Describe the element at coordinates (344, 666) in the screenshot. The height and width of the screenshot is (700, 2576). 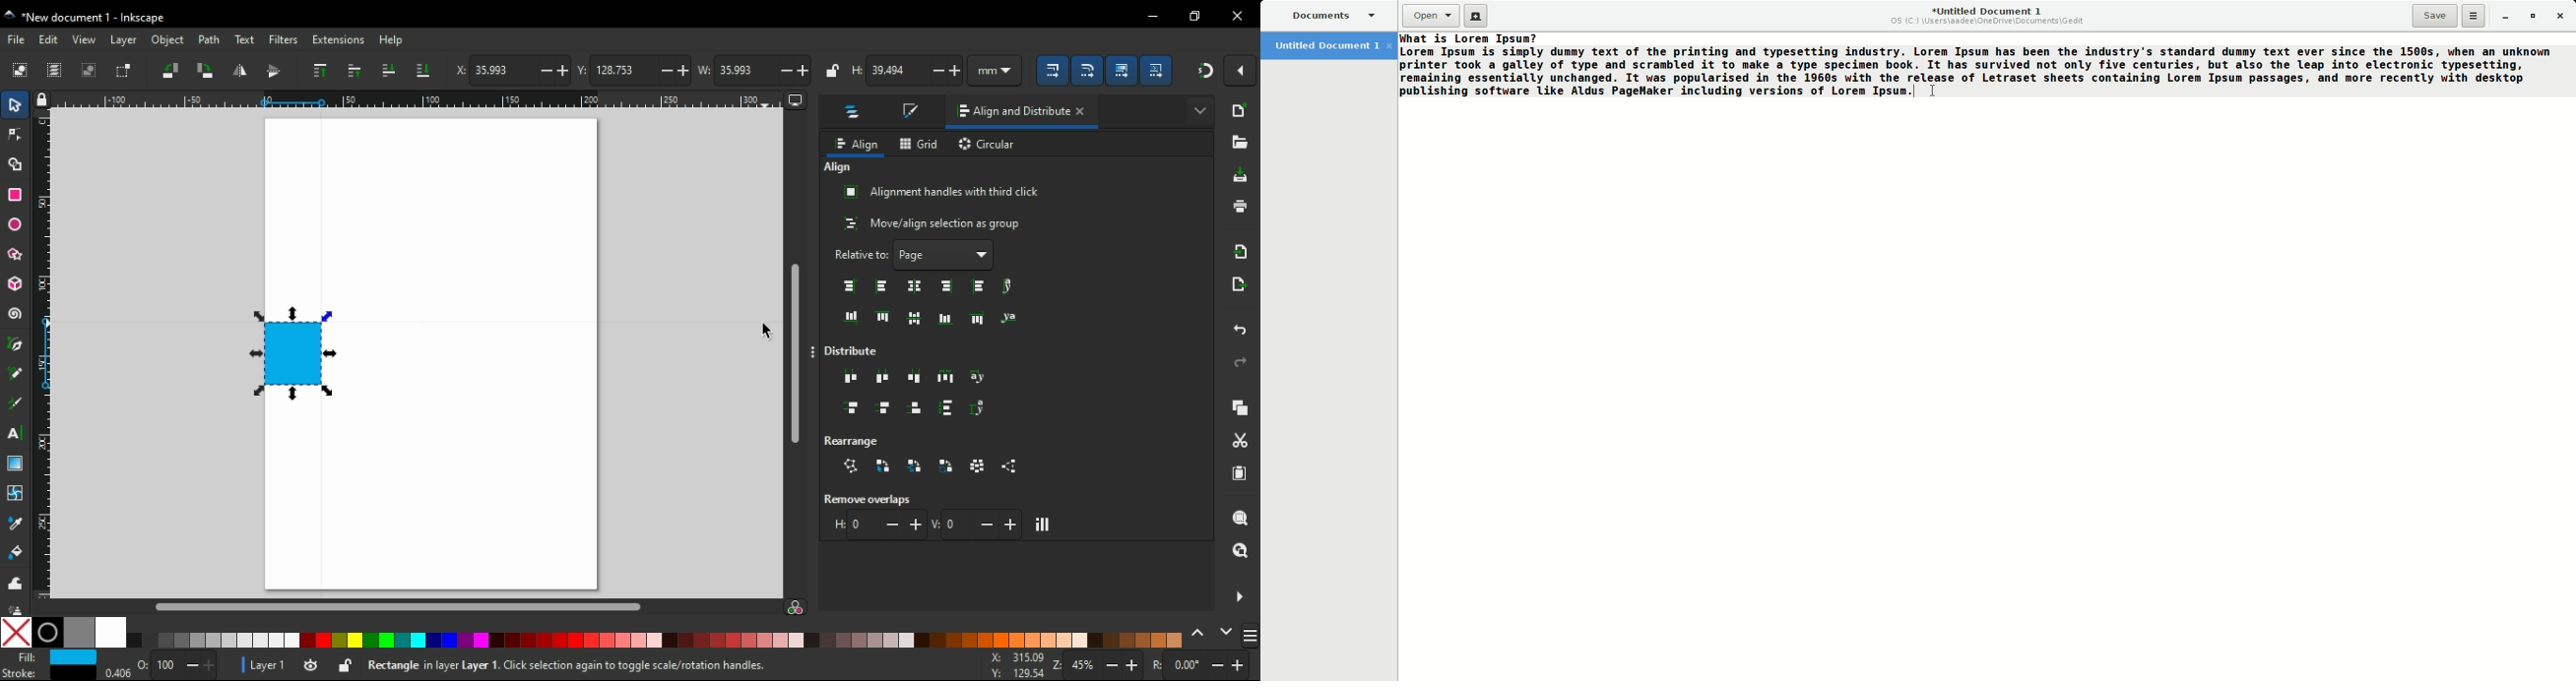
I see `unlocked selected object` at that location.